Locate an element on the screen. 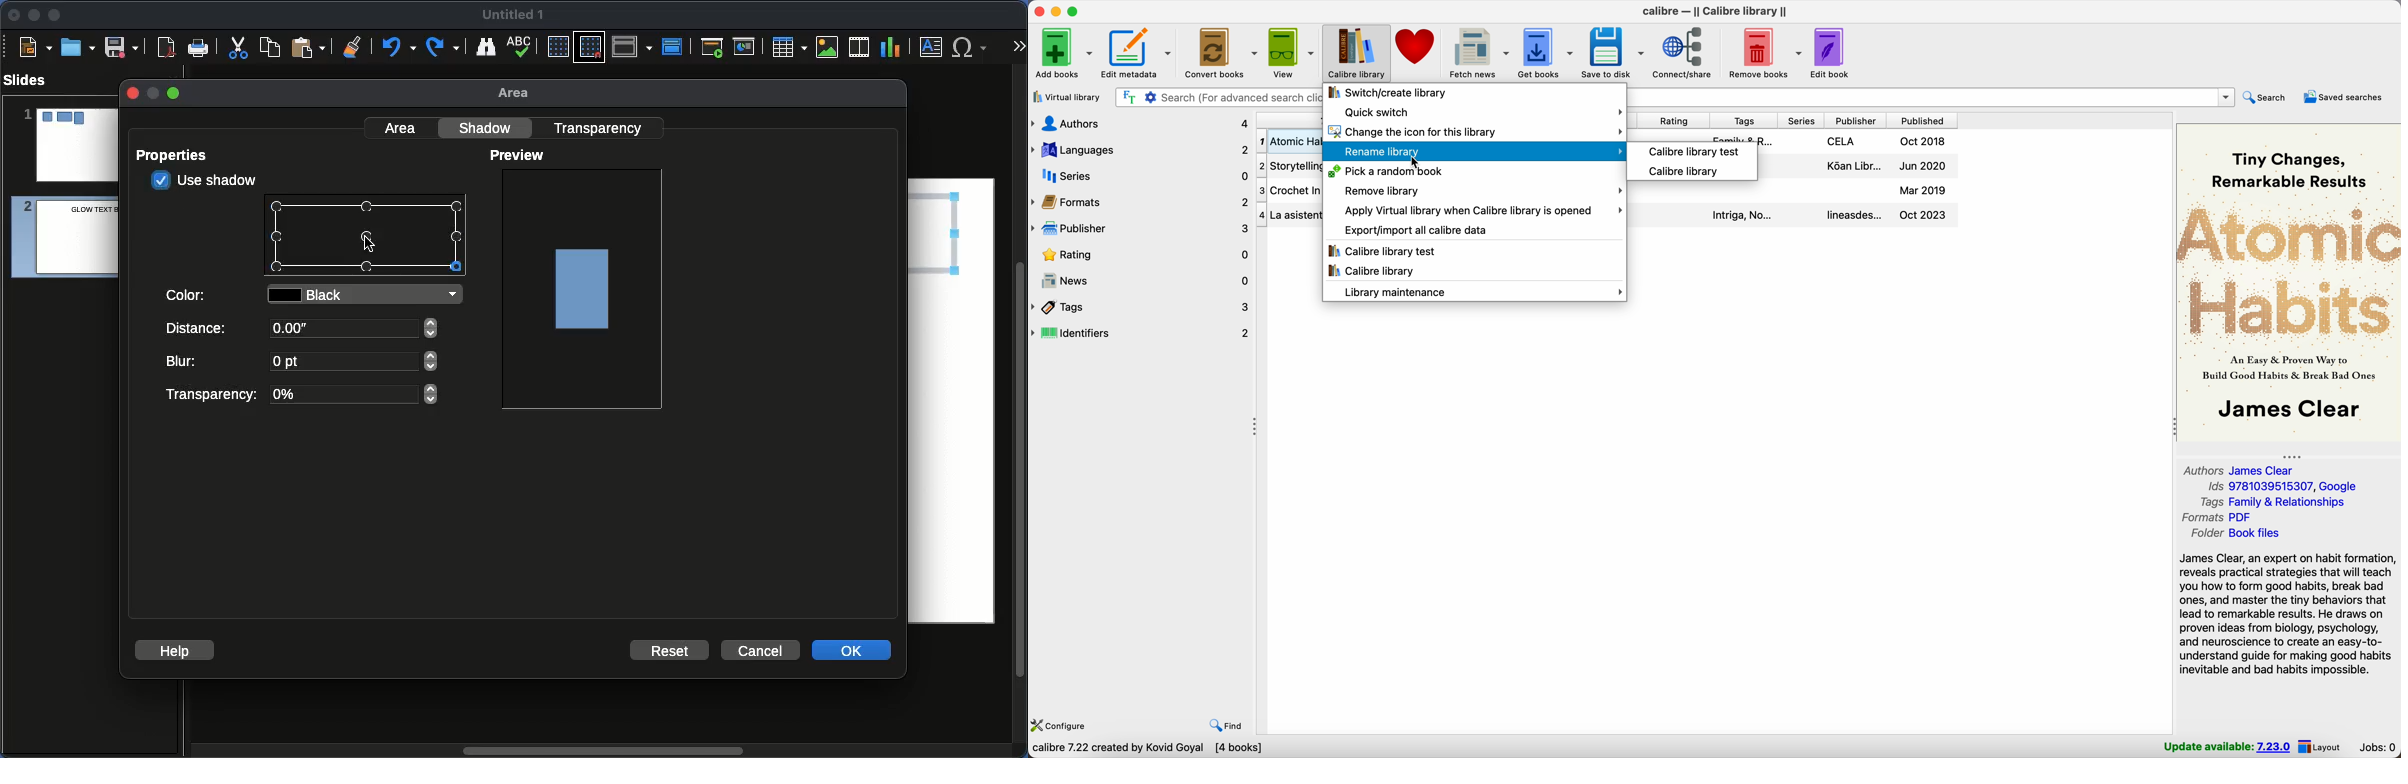 The height and width of the screenshot is (784, 2408). export/import all calibre data is located at coordinates (1414, 229).